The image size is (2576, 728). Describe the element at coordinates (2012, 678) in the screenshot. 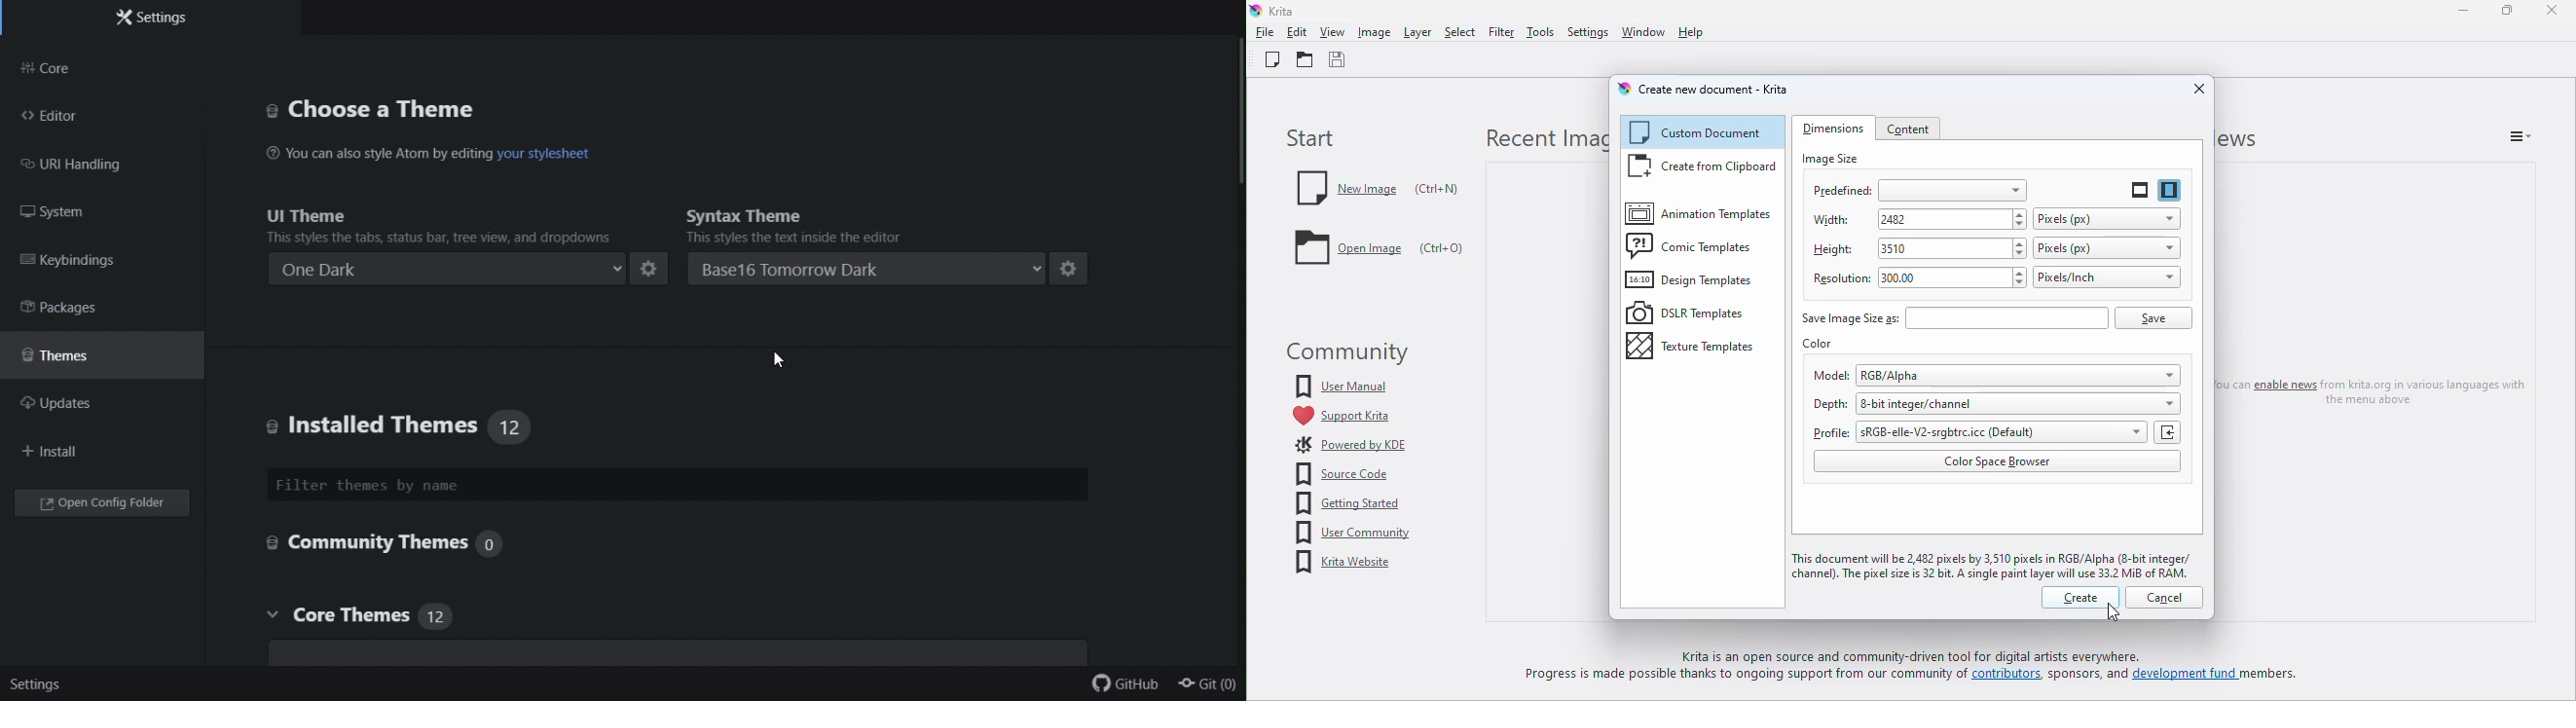

I see `contributors,` at that location.